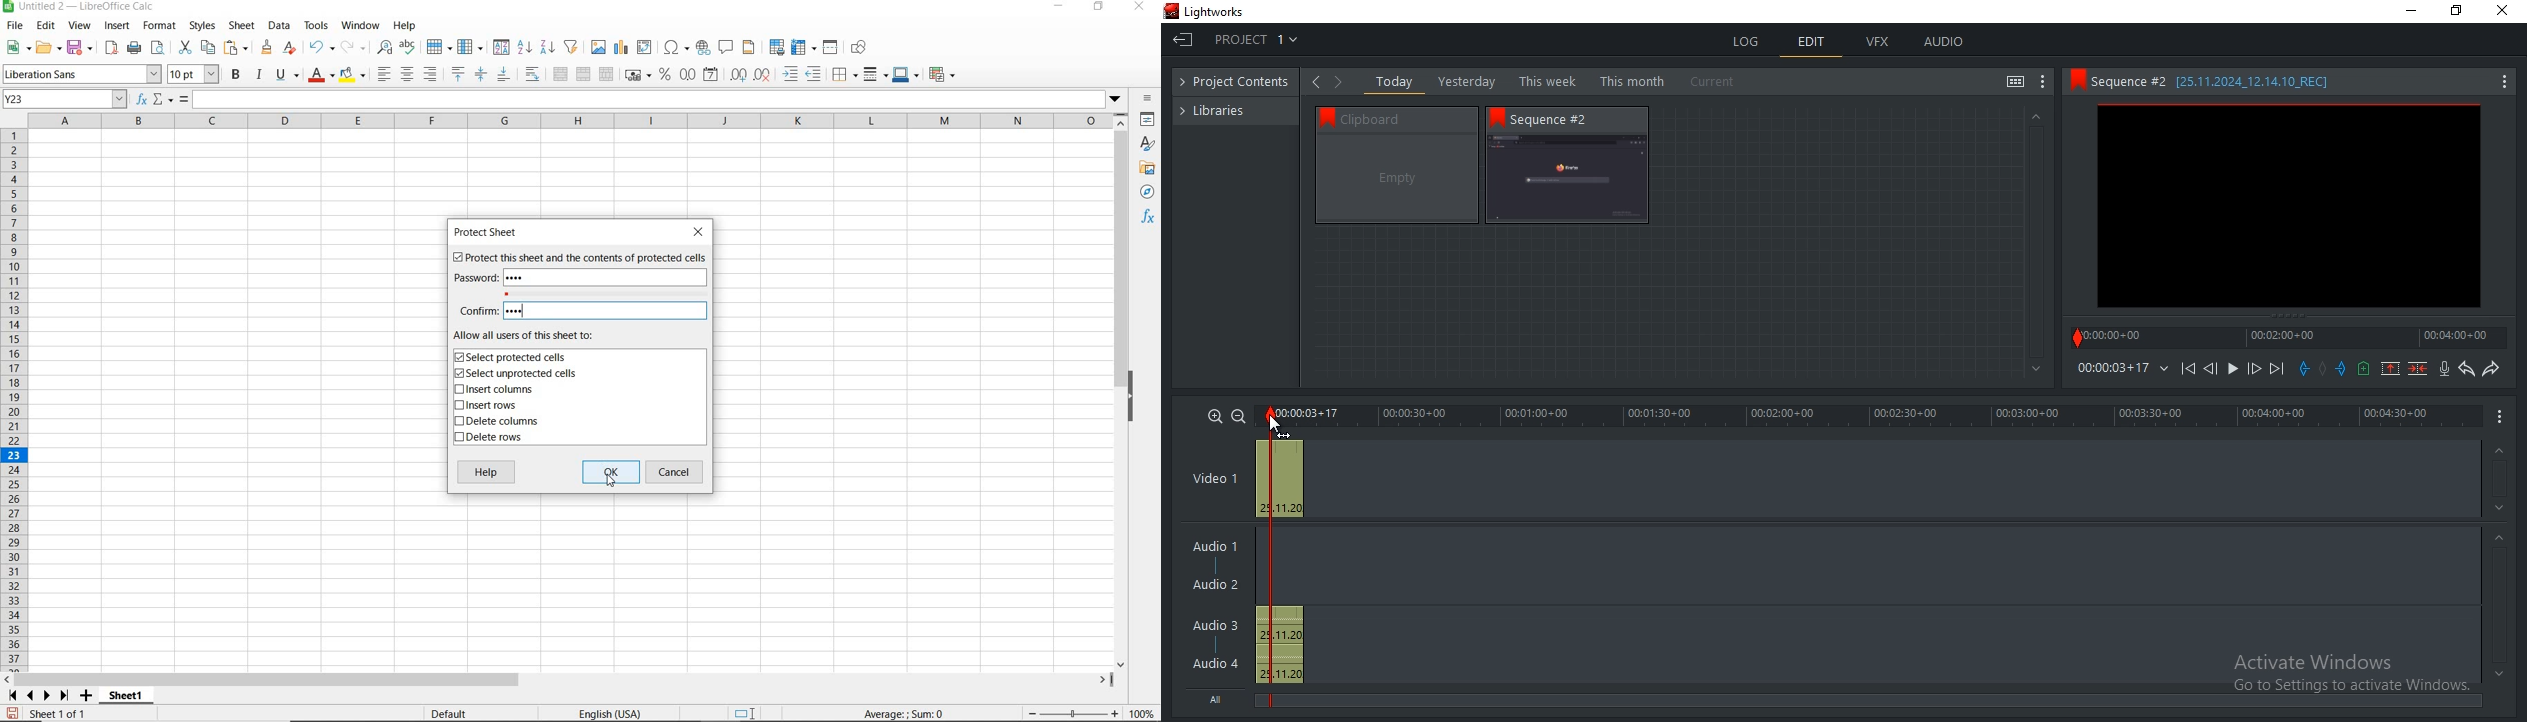 Image resolution: width=2548 pixels, height=728 pixels. What do you see at coordinates (2506, 11) in the screenshot?
I see `Close` at bounding box center [2506, 11].